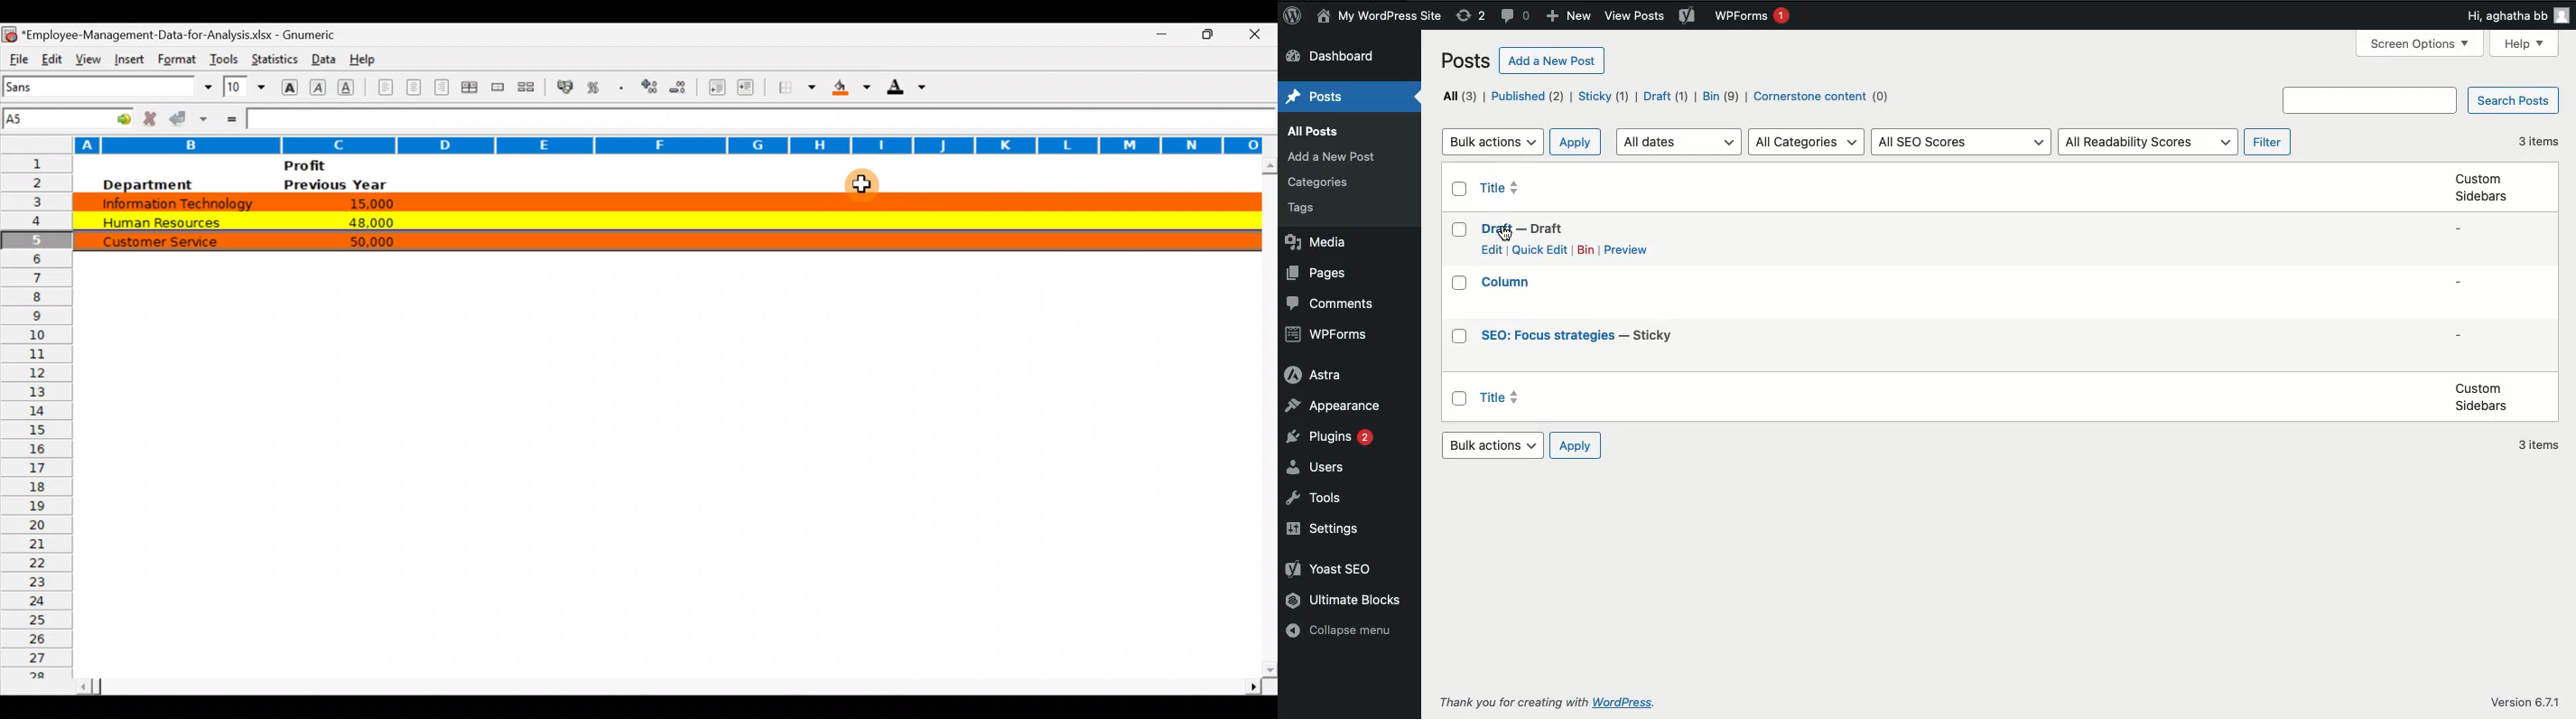  I want to click on Plugins, so click(1331, 436).